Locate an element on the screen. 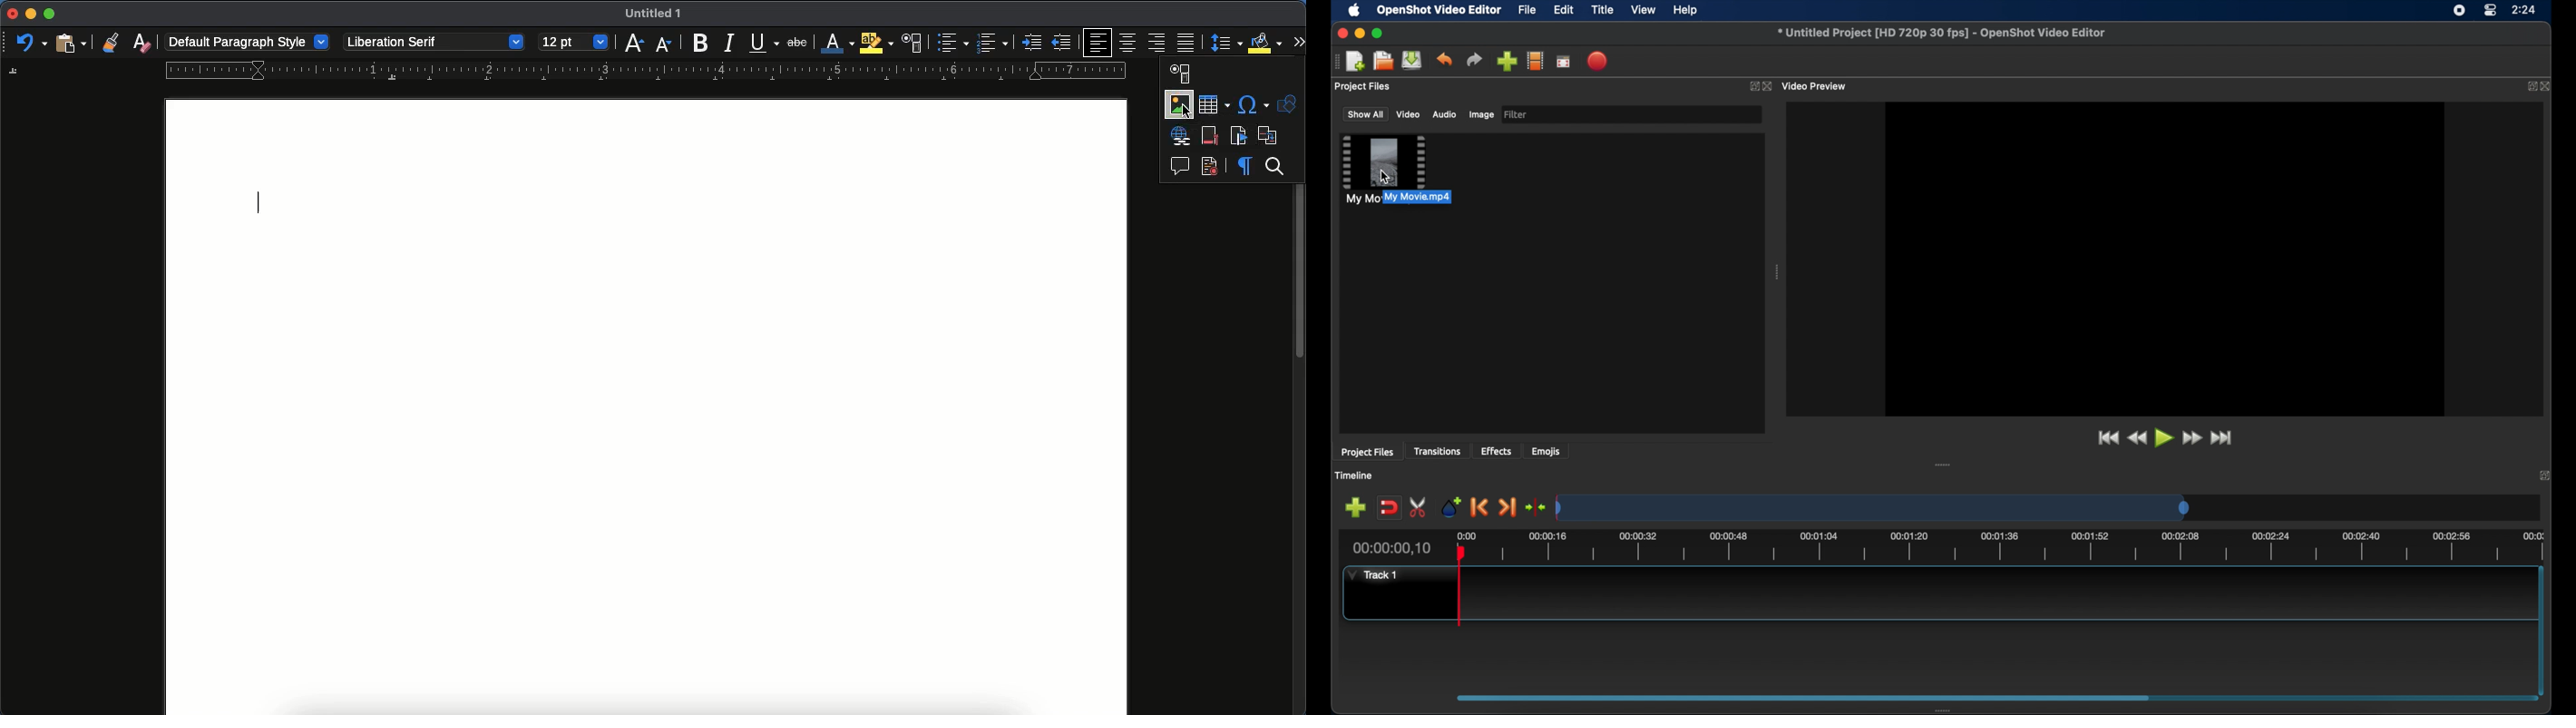 This screenshot has height=728, width=2576. timeline scale is located at coordinates (1873, 506).